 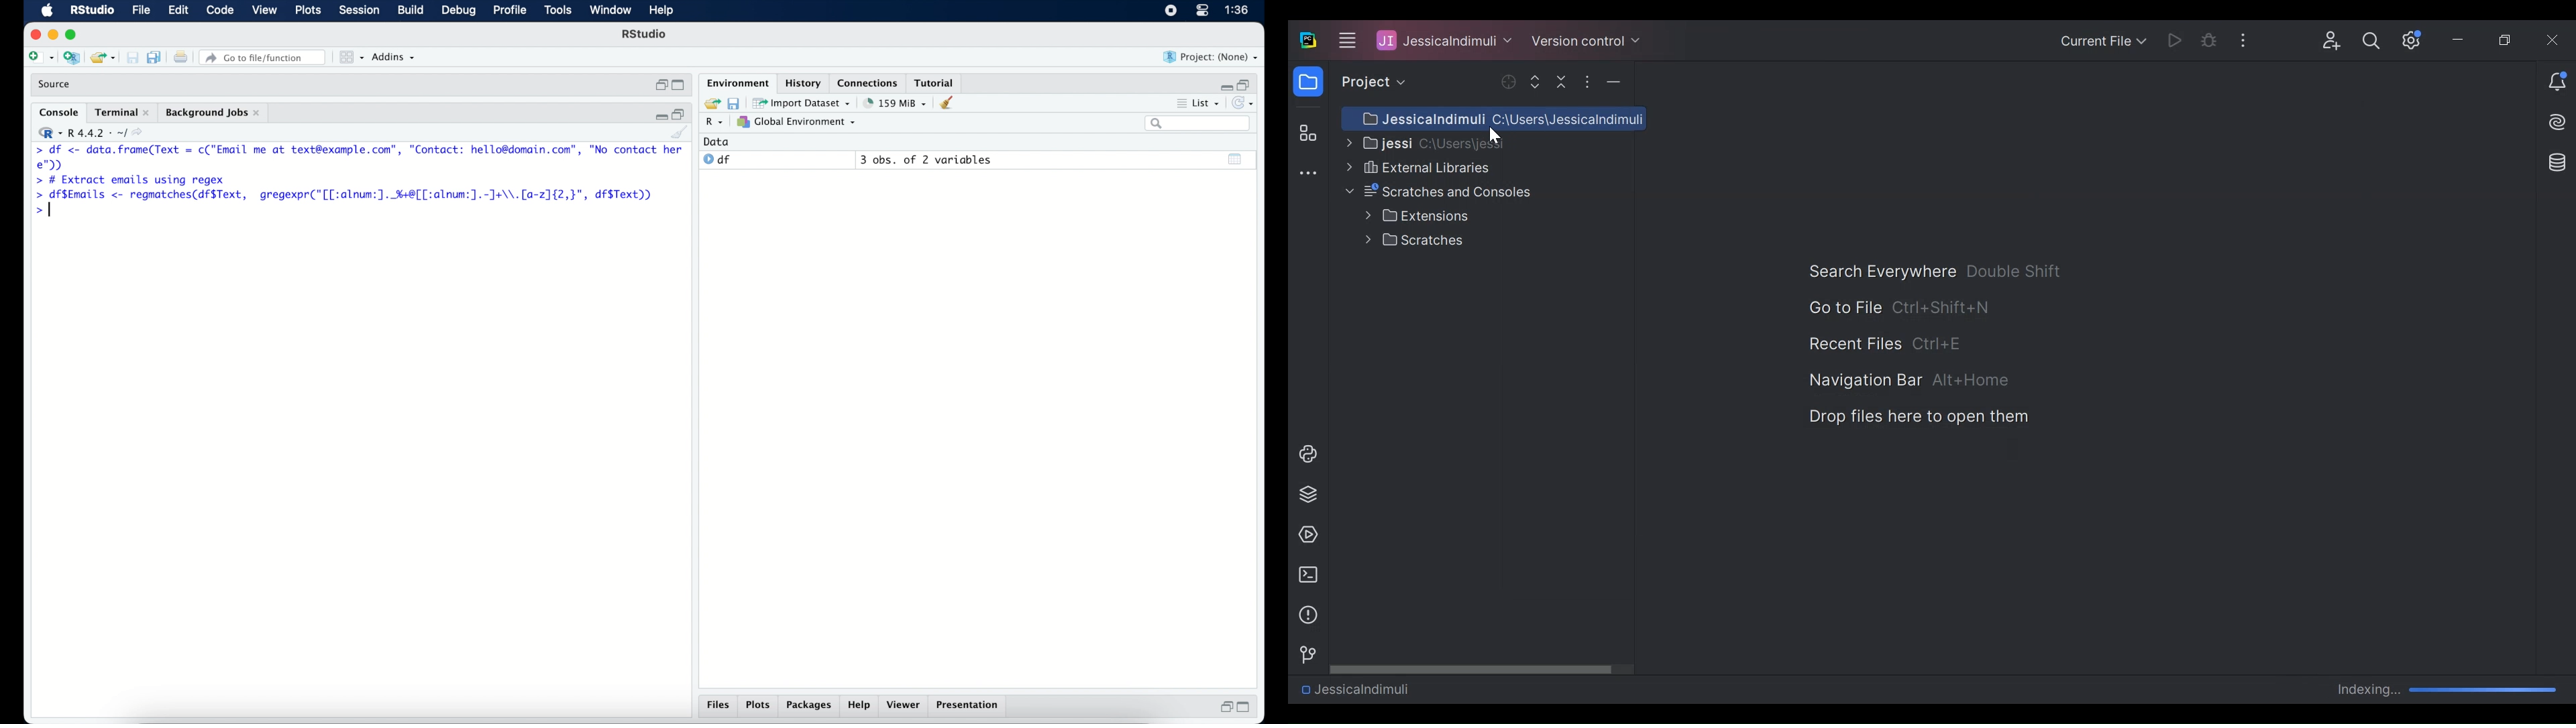 I want to click on import dataset, so click(x=804, y=103).